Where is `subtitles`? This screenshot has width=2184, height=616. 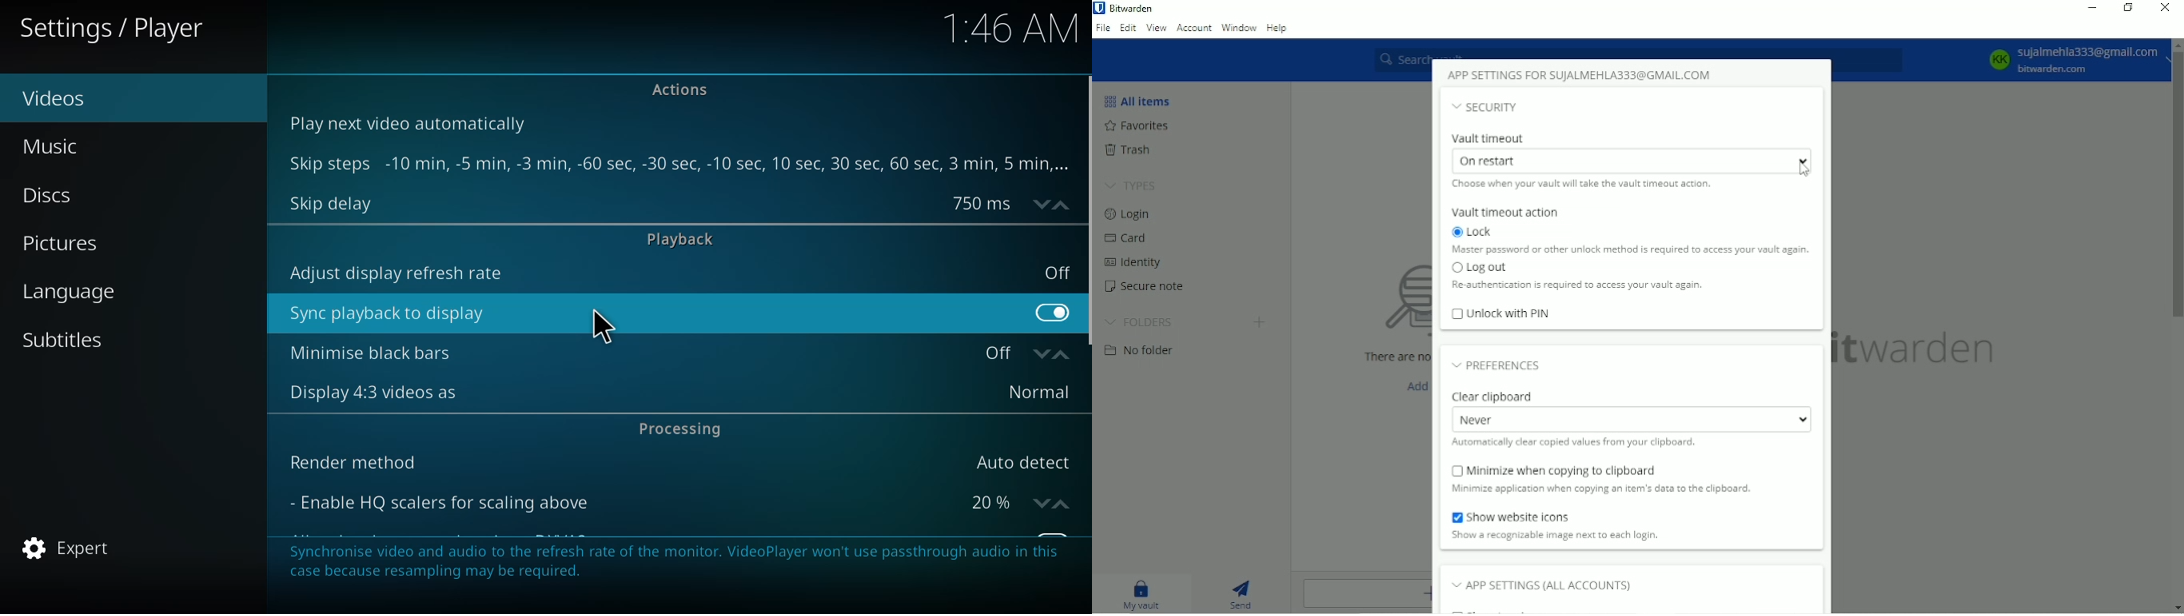
subtitles is located at coordinates (70, 338).